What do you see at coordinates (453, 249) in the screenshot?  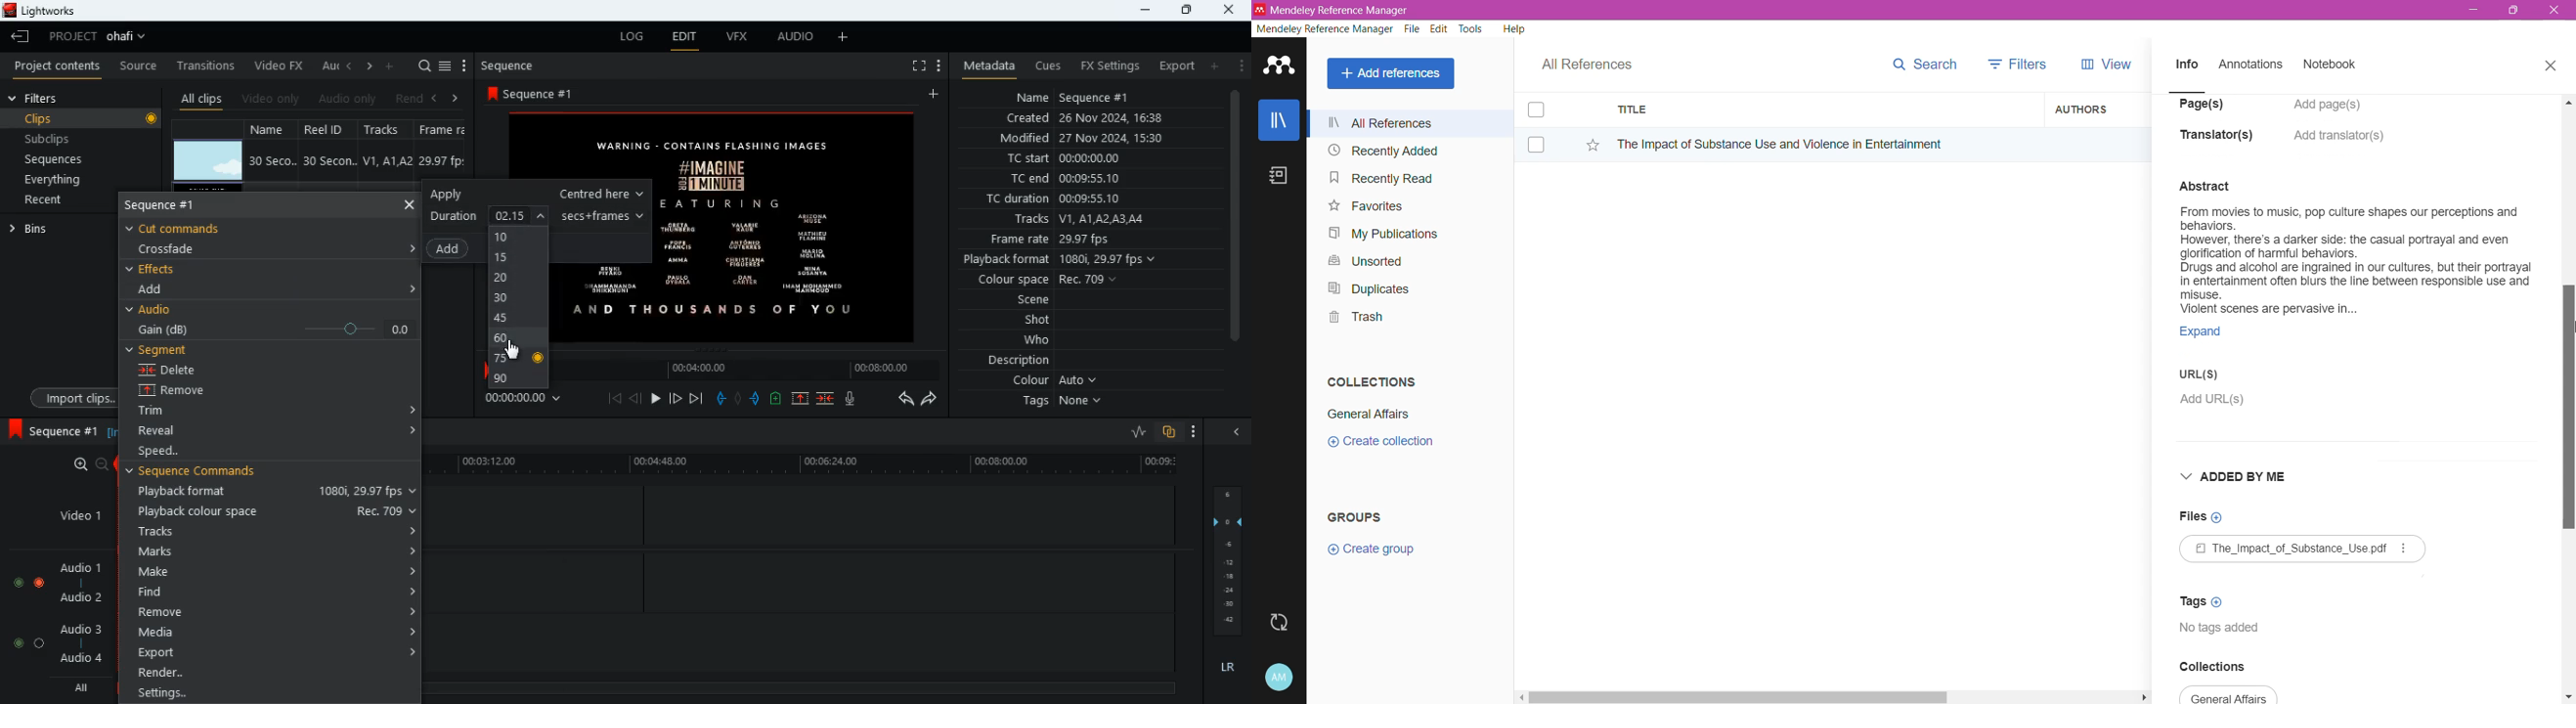 I see `add` at bounding box center [453, 249].